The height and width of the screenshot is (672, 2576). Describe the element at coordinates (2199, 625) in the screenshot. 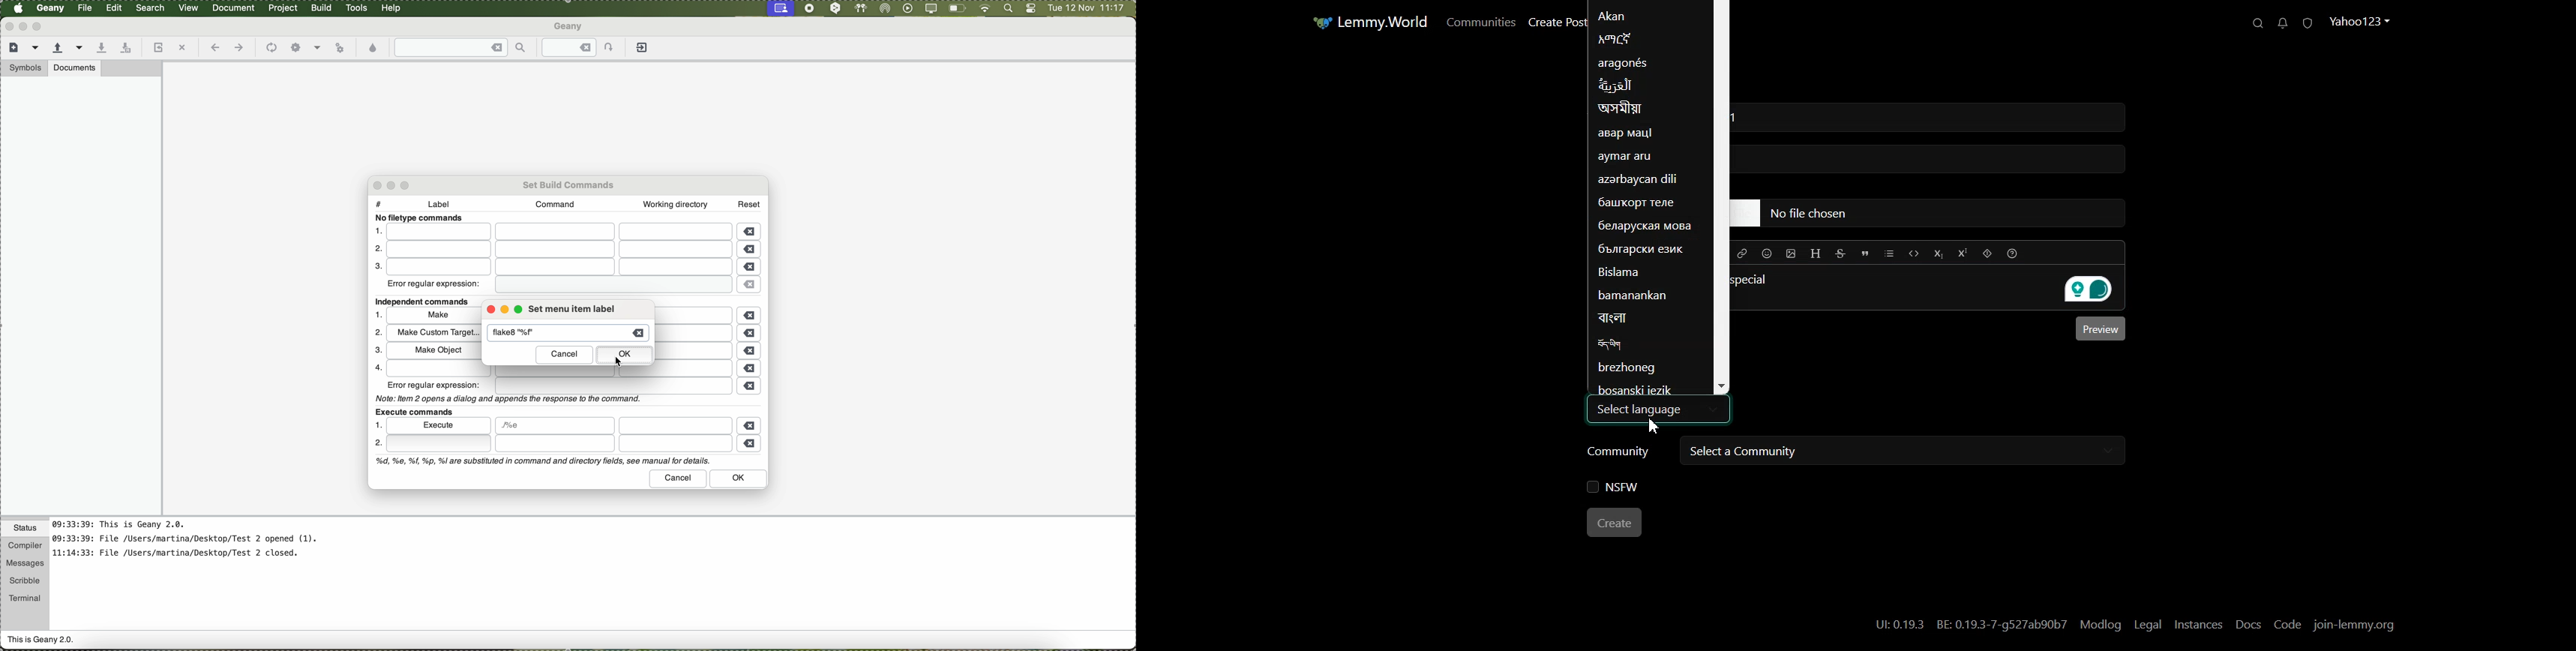

I see `Instances` at that location.